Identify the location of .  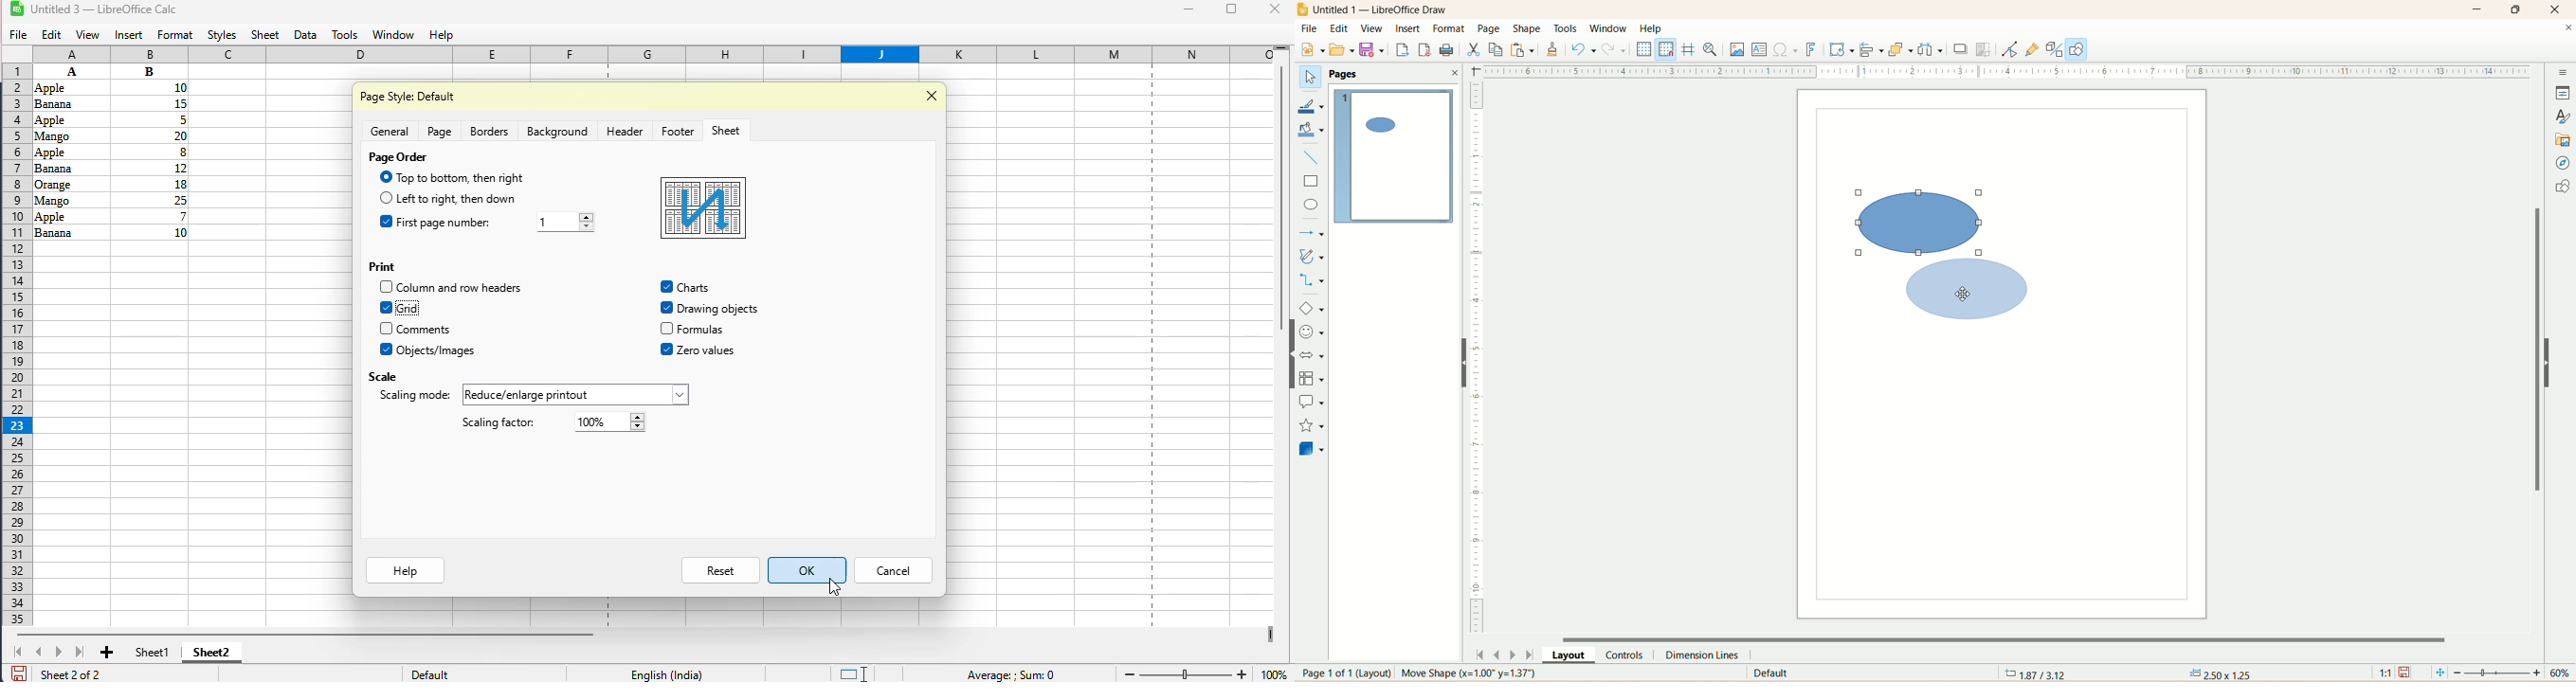
(1737, 49).